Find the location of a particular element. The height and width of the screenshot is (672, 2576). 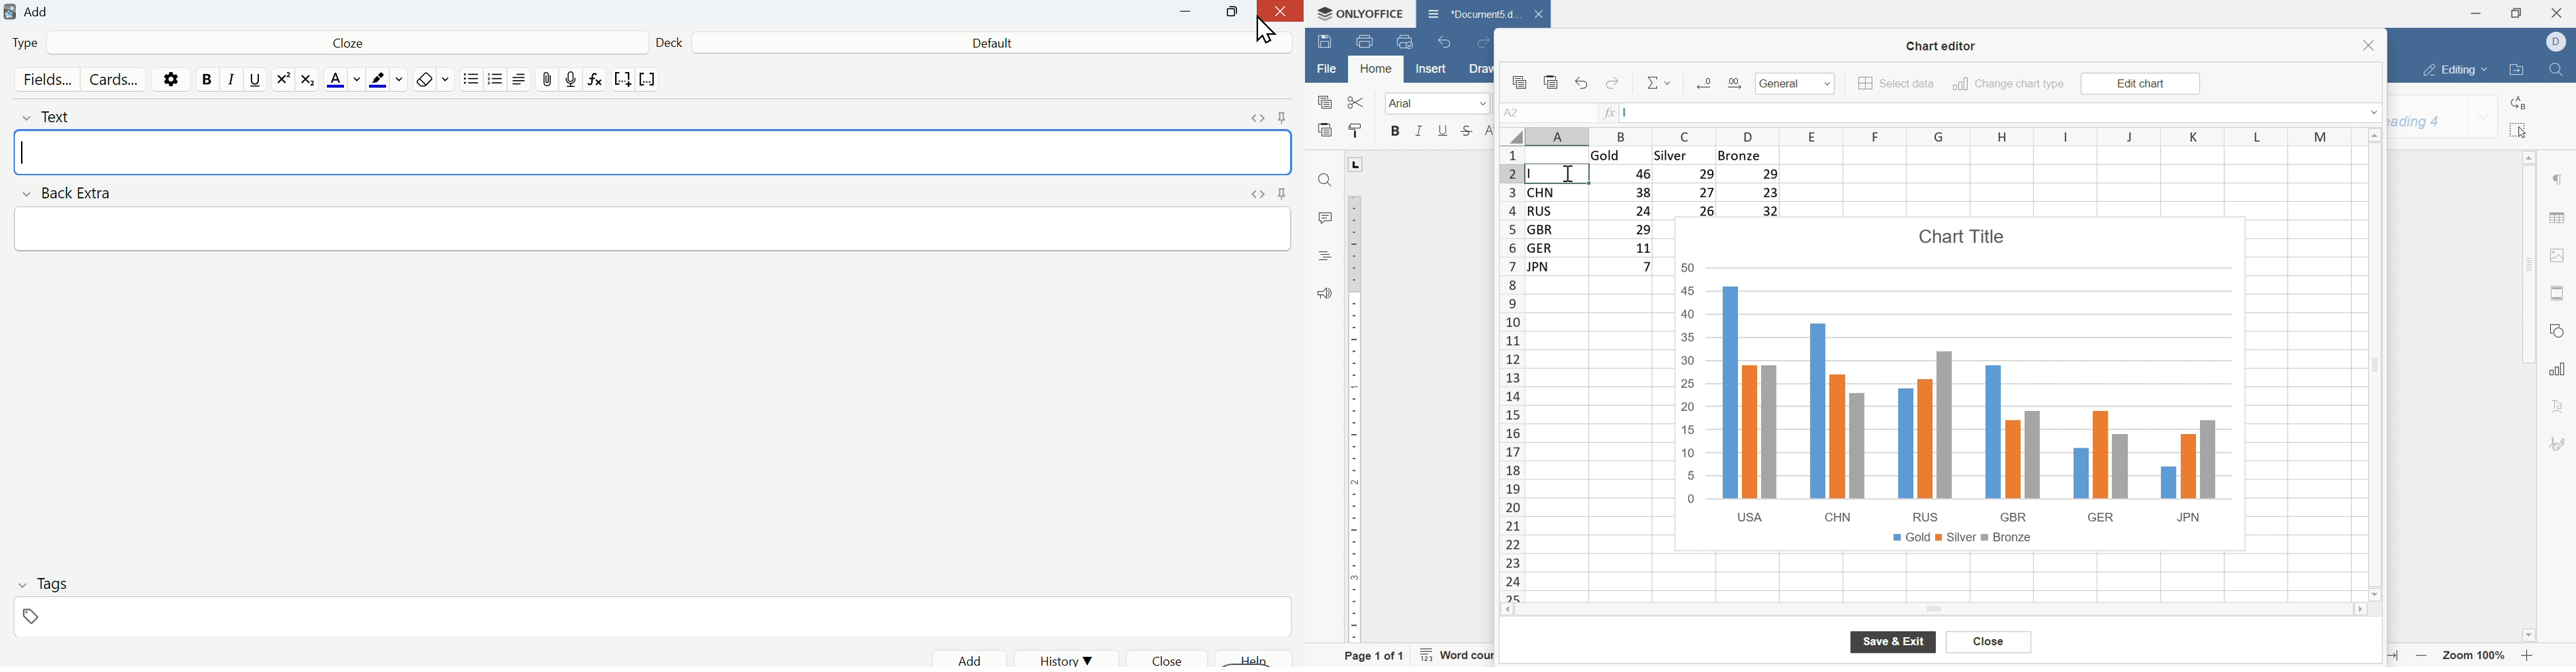

Cut is located at coordinates (1356, 102).